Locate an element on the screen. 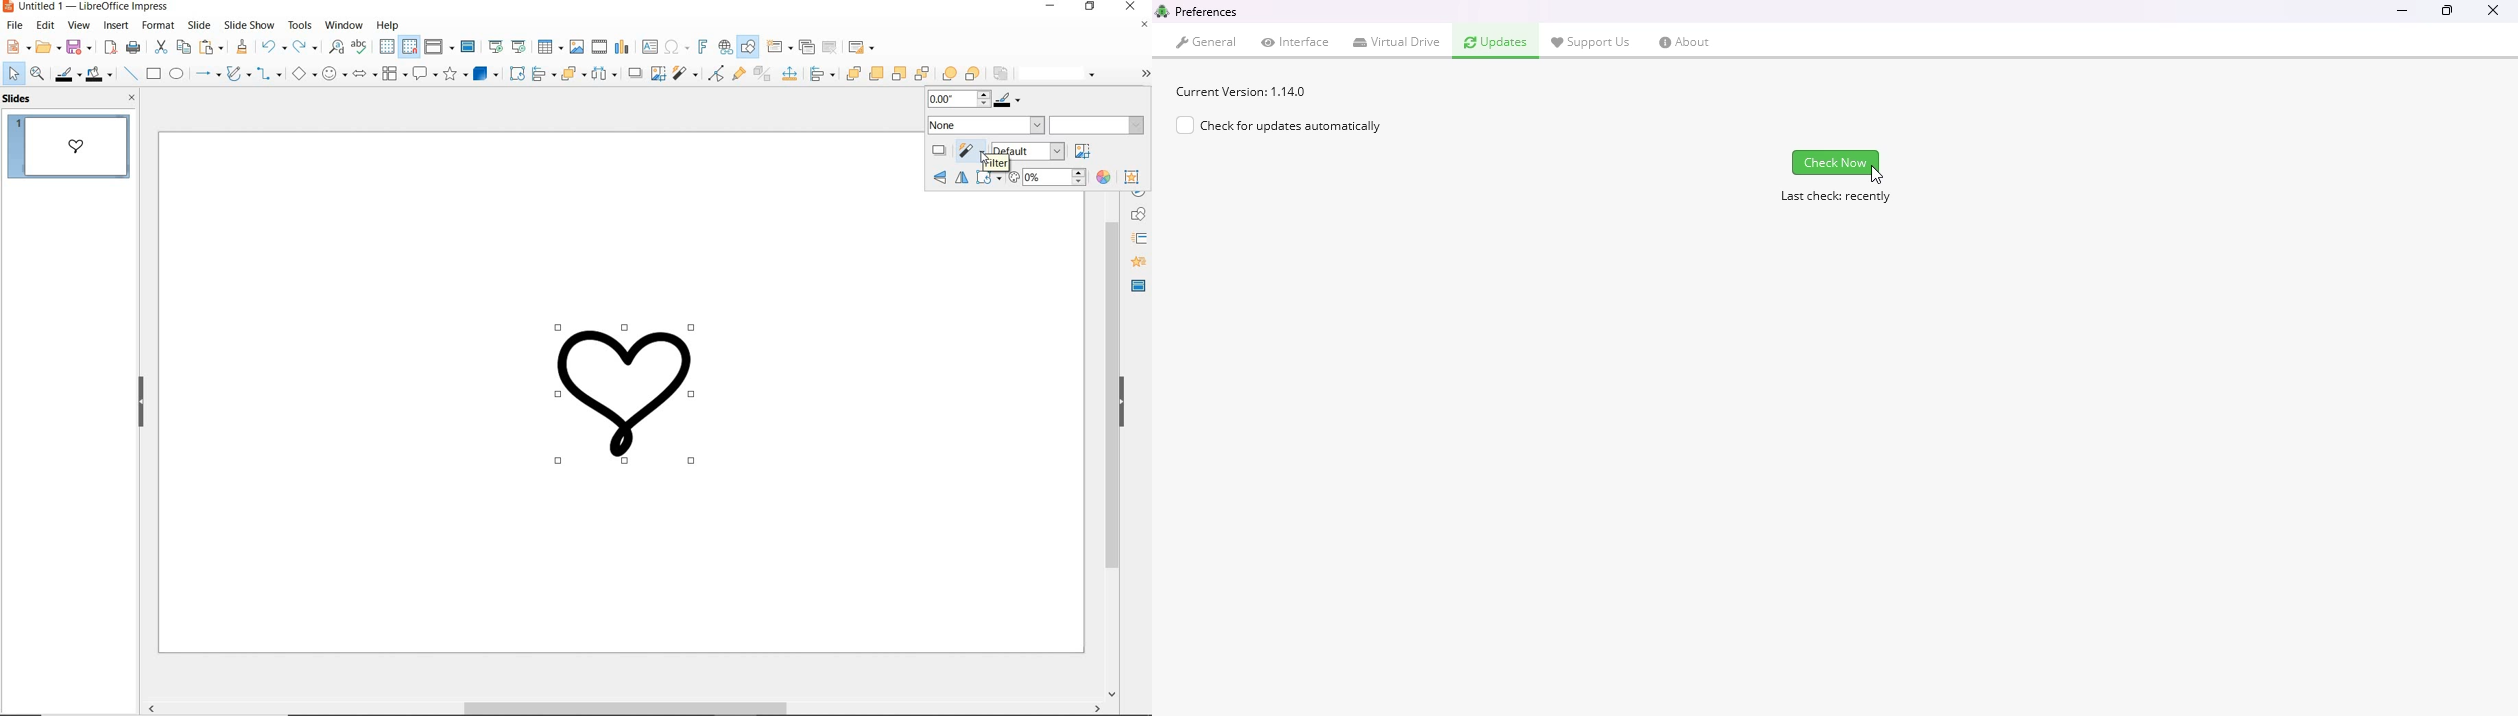  insert video is located at coordinates (599, 47).